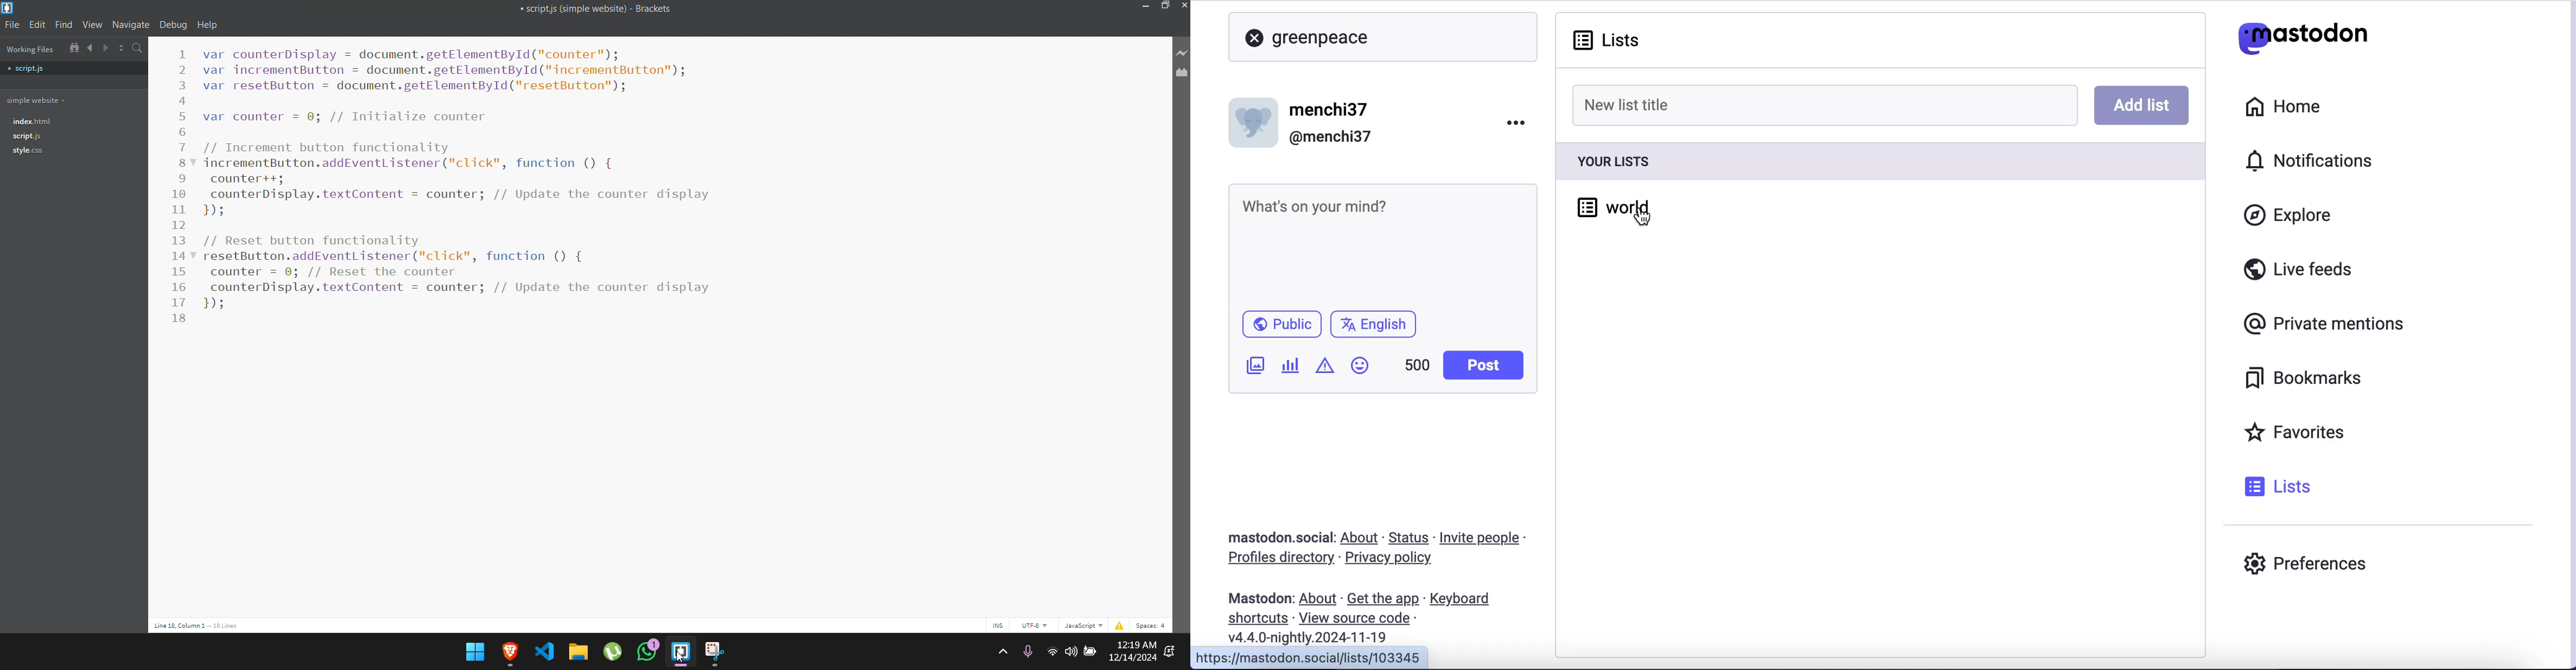  Describe the element at coordinates (2298, 434) in the screenshot. I see `favorites` at that location.